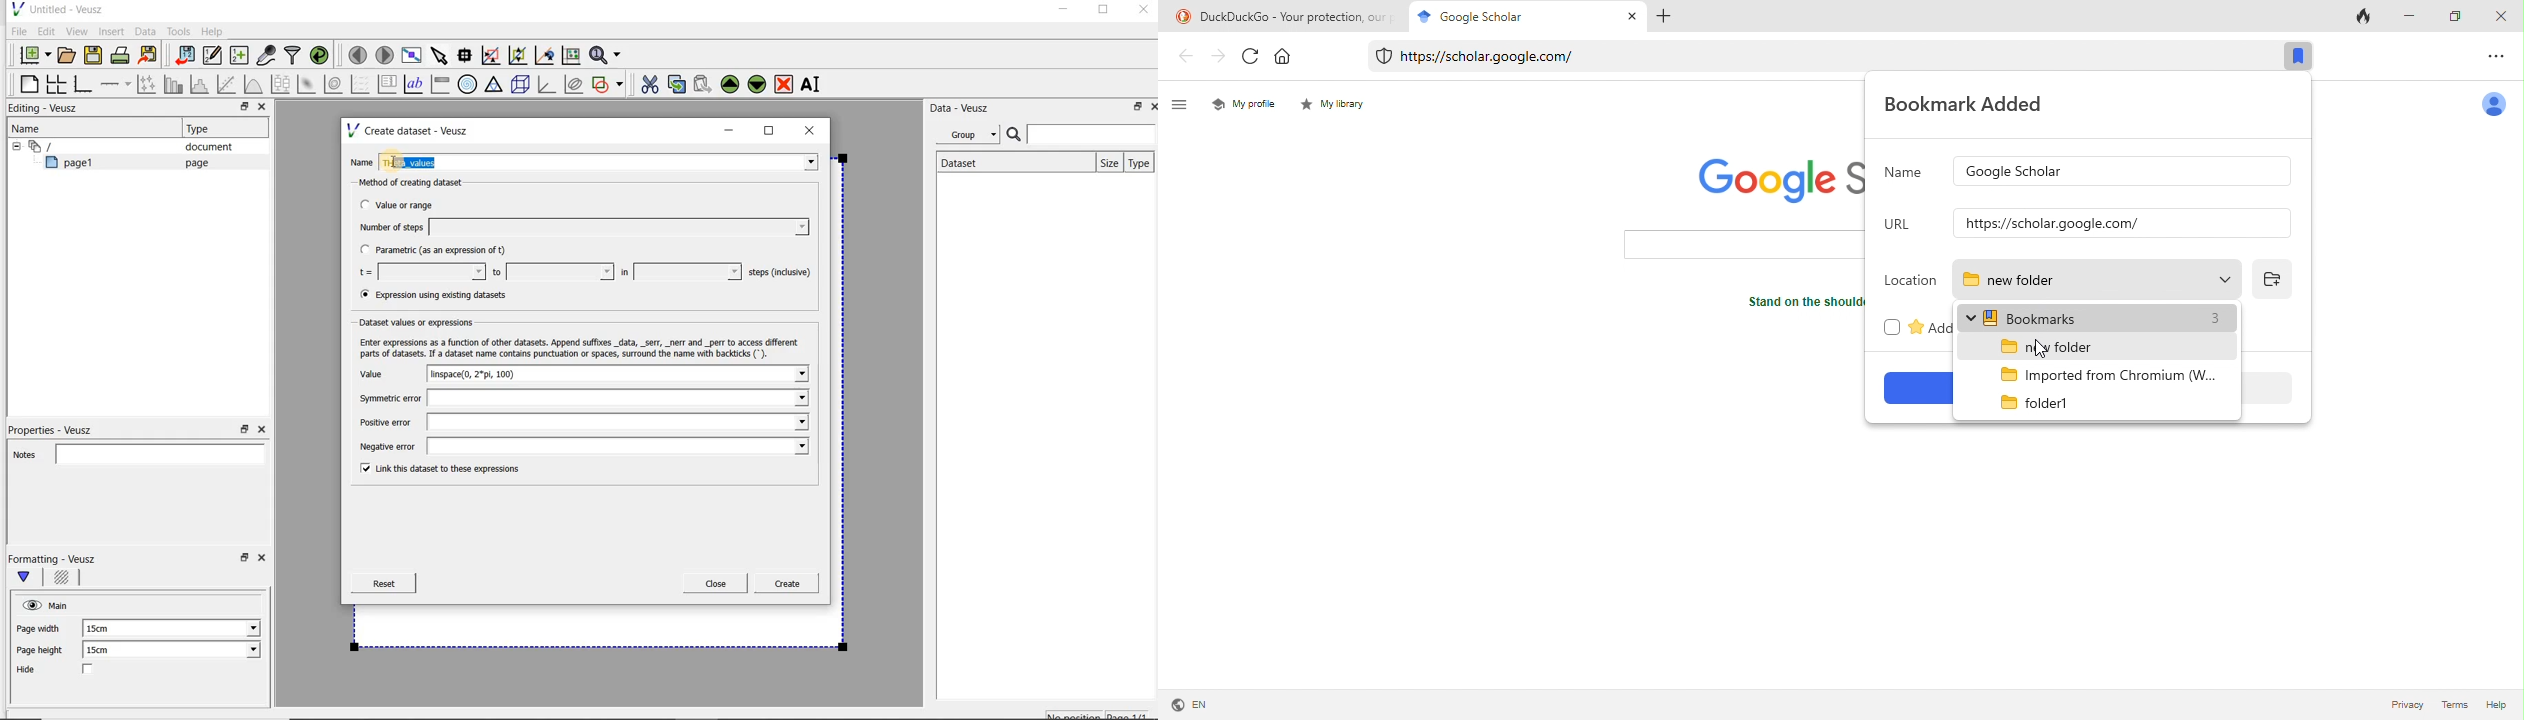 This screenshot has width=2548, height=728. Describe the element at coordinates (267, 57) in the screenshot. I see `capture remote data` at that location.